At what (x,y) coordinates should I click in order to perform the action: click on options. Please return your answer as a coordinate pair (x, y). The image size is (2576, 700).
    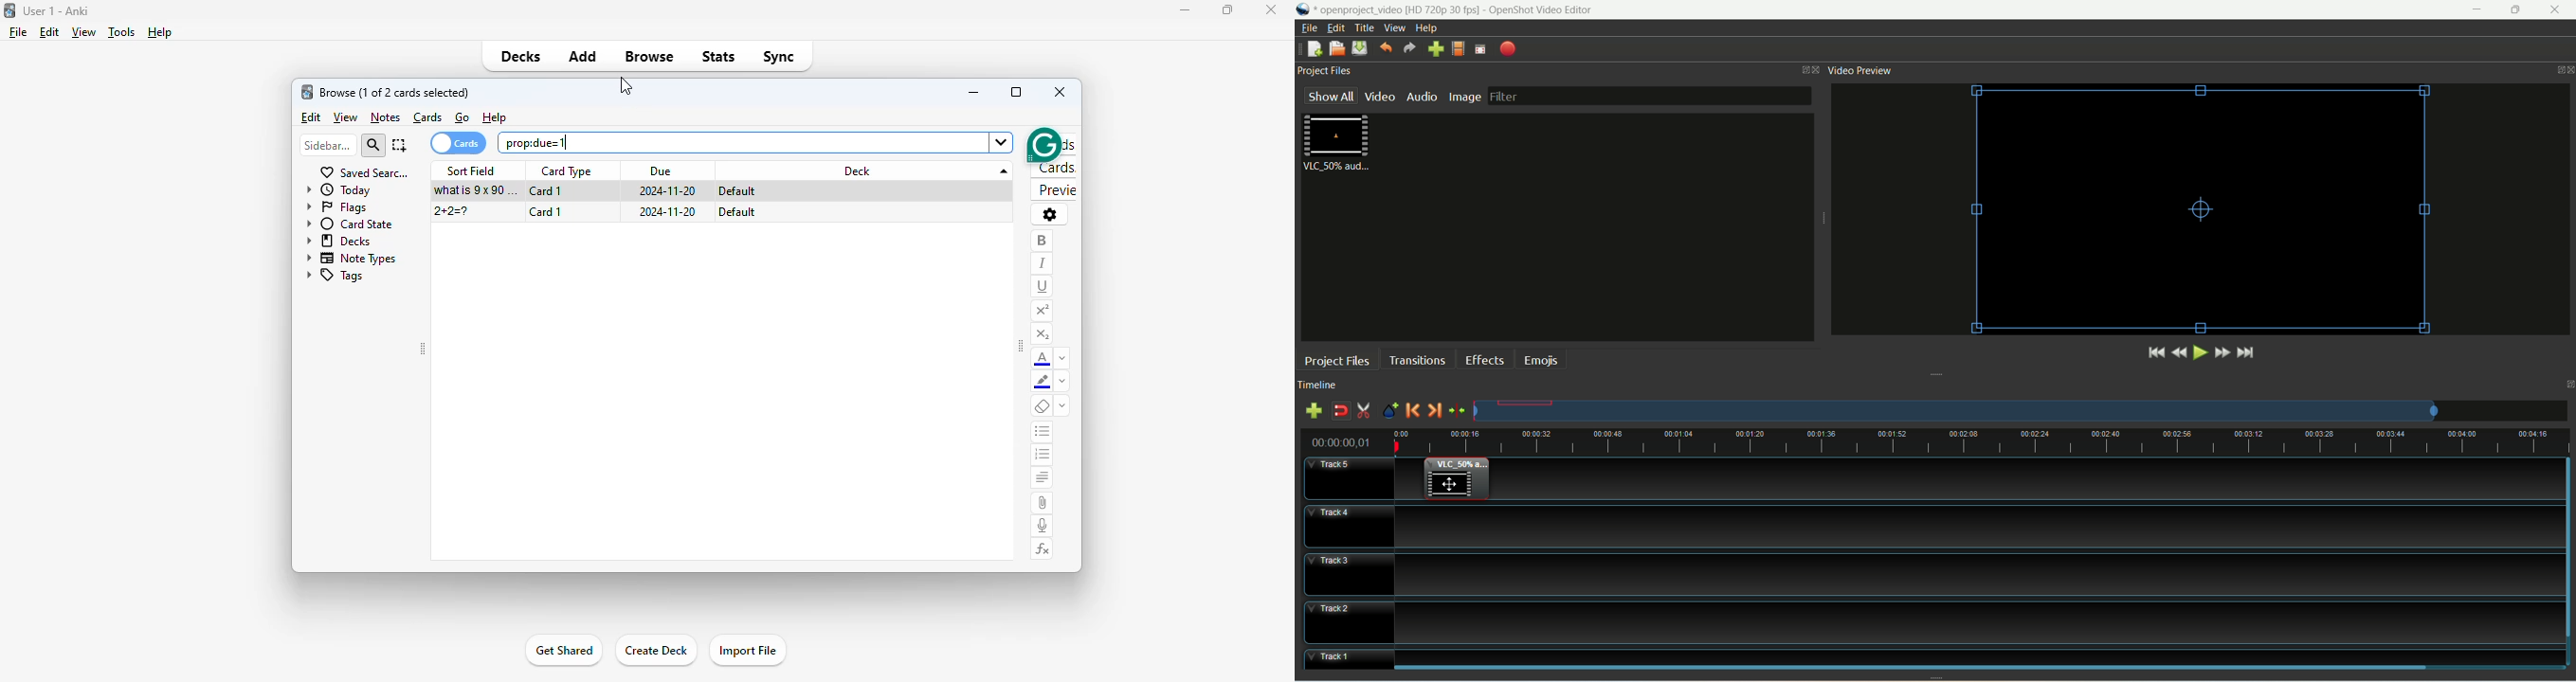
    Looking at the image, I should click on (1050, 215).